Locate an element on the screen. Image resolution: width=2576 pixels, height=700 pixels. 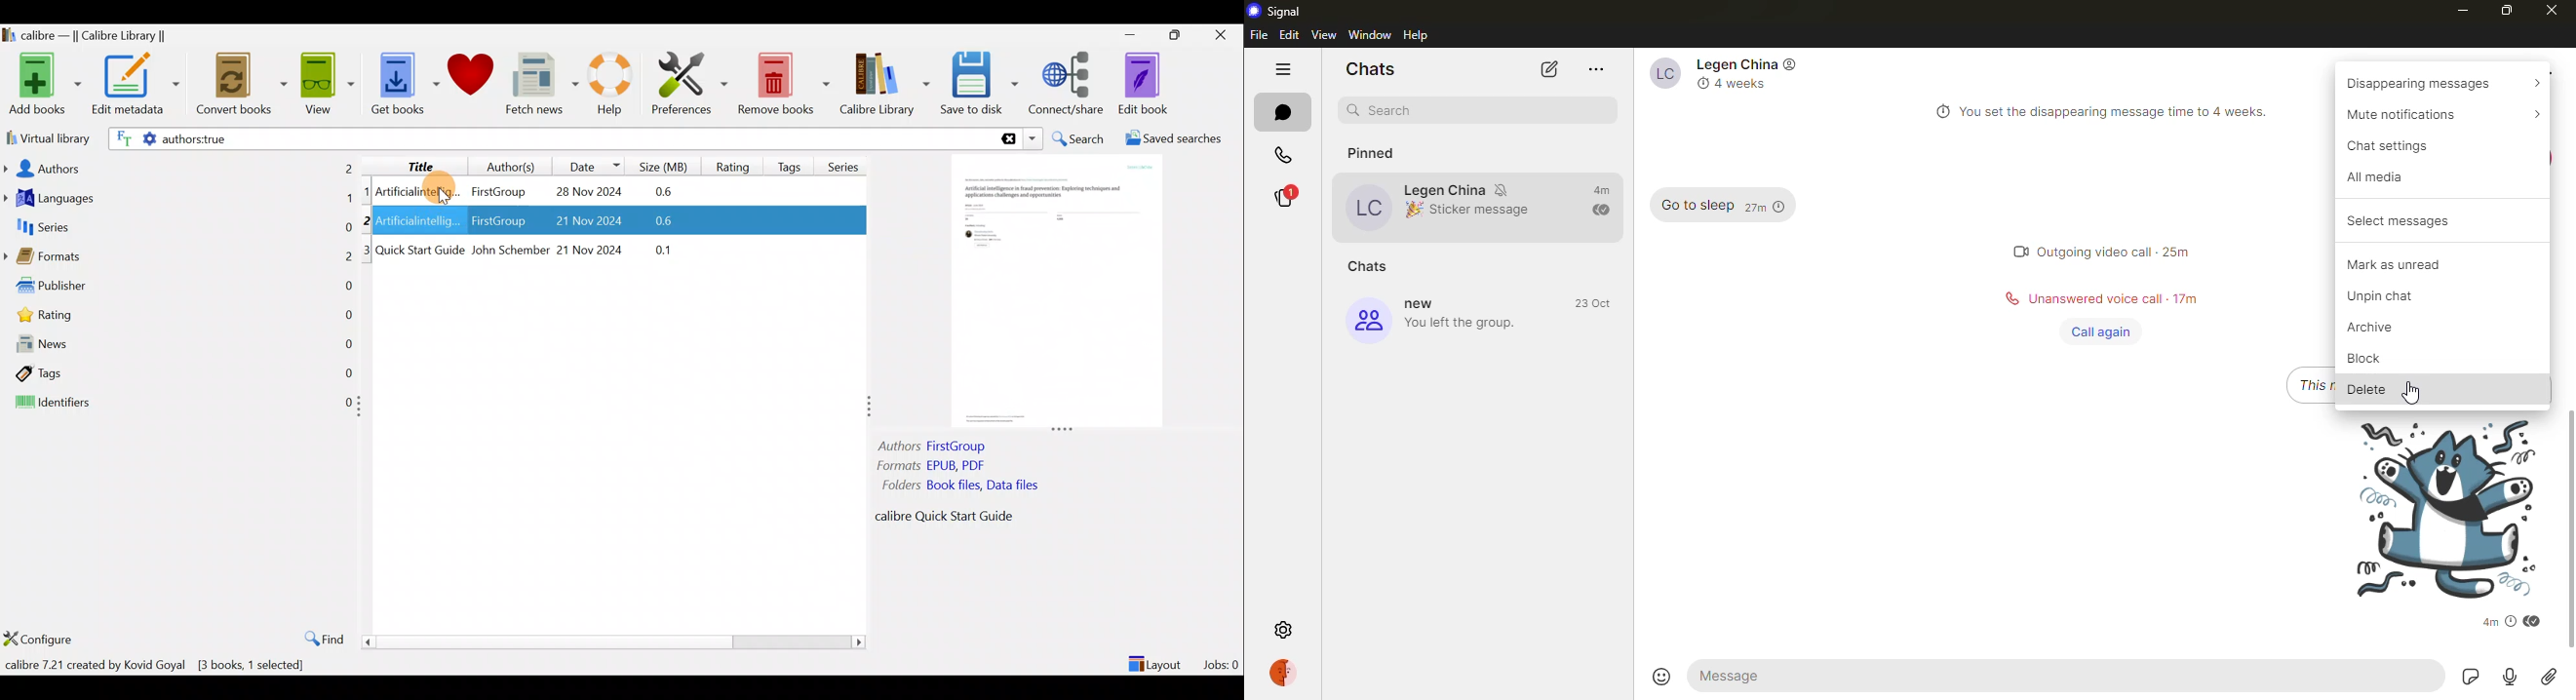
Rating is located at coordinates (183, 318).